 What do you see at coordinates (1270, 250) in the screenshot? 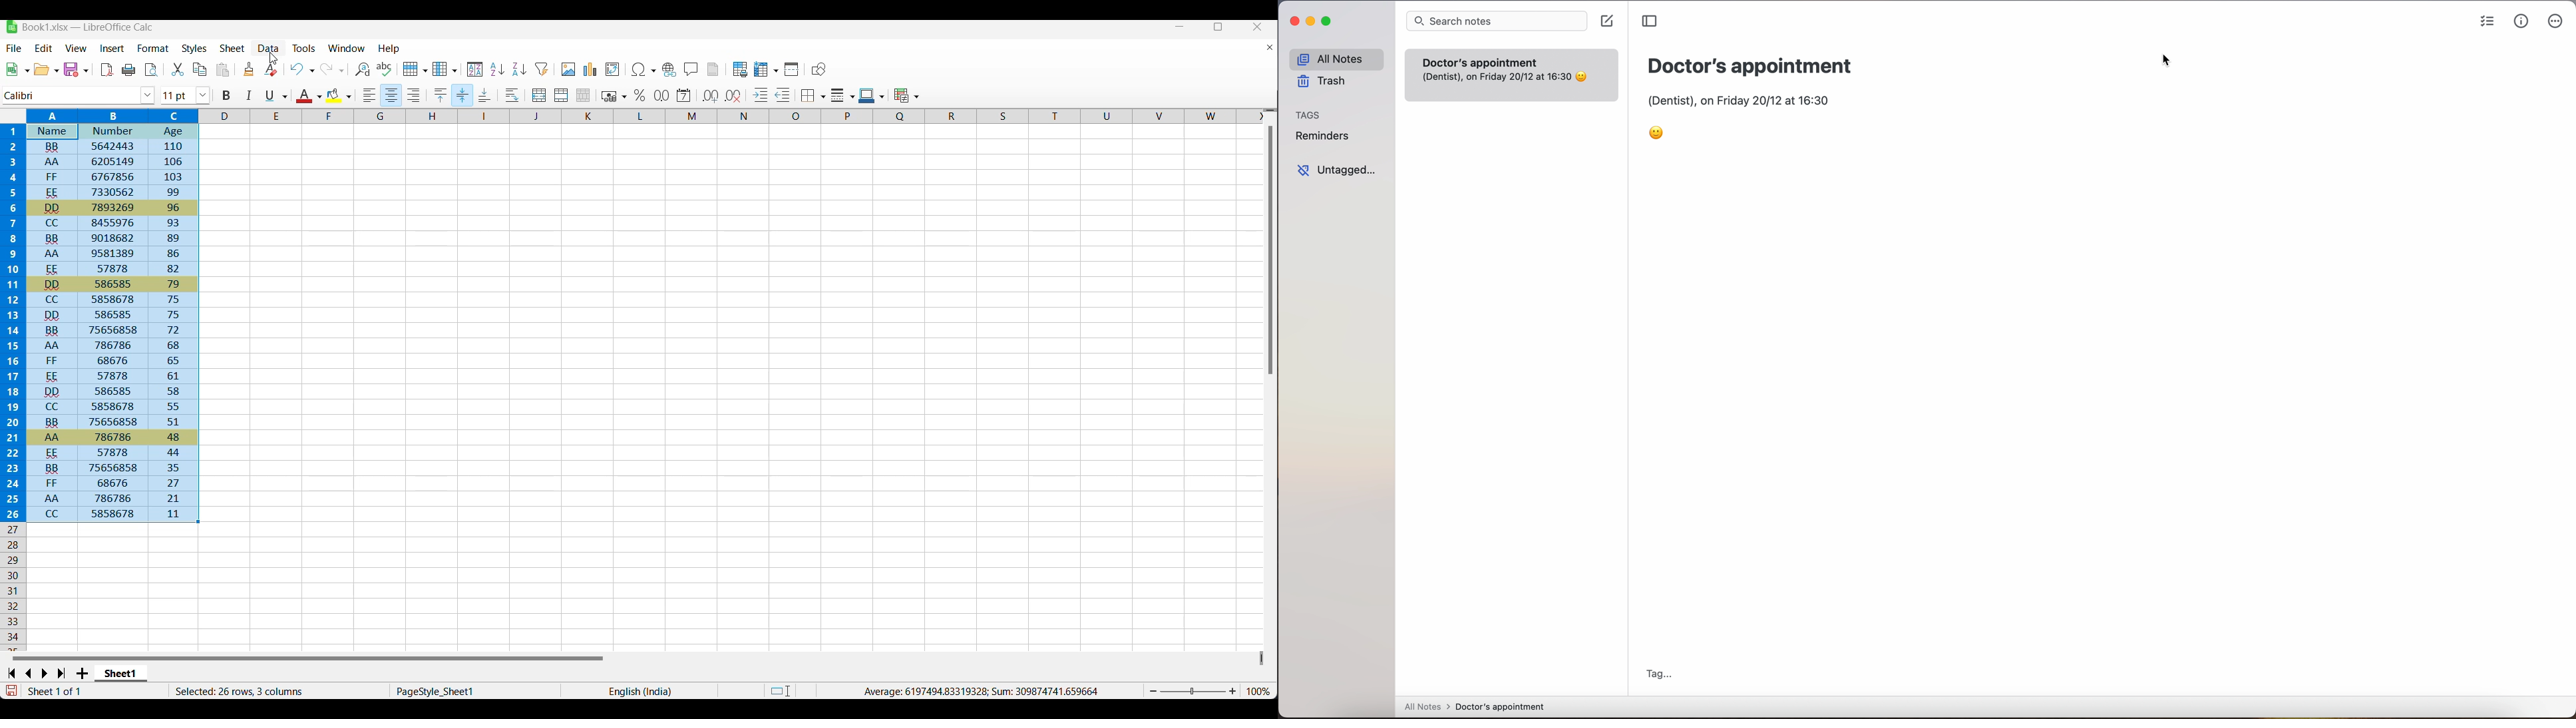
I see `Vertical slide bar` at bounding box center [1270, 250].